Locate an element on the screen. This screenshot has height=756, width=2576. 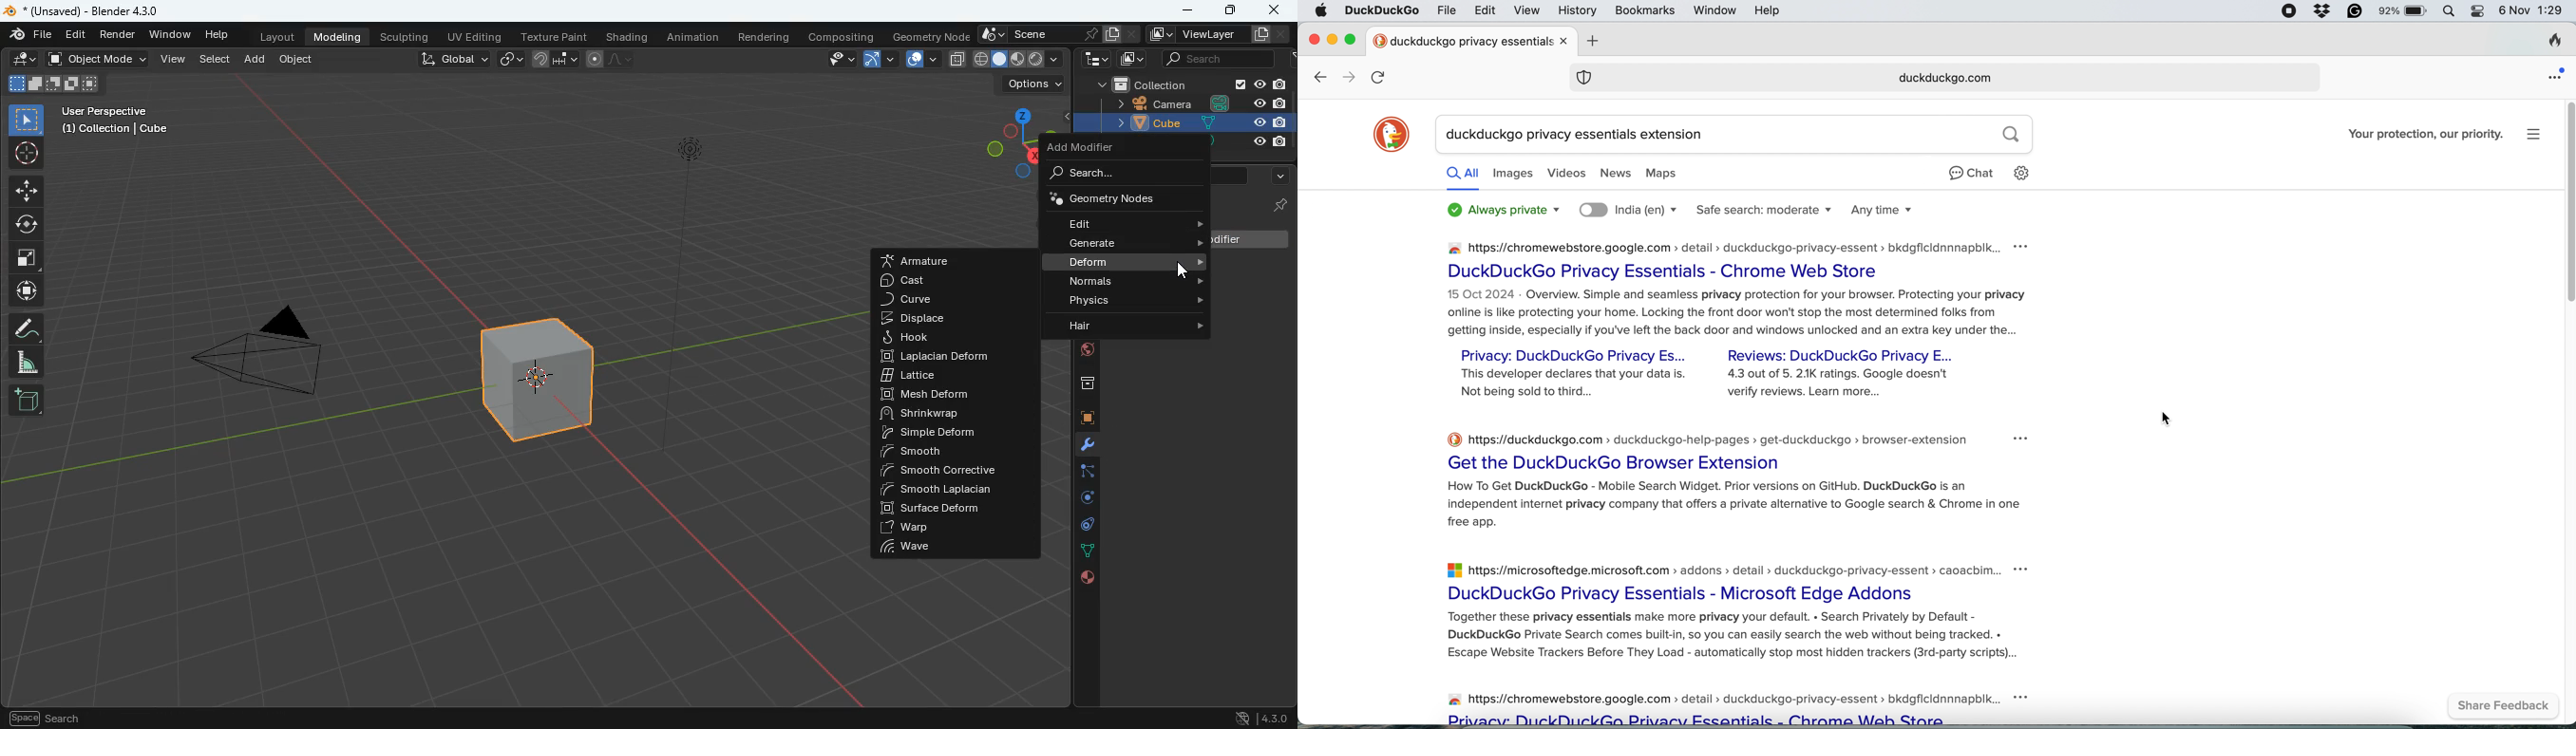
duckduckgo is located at coordinates (1381, 11).